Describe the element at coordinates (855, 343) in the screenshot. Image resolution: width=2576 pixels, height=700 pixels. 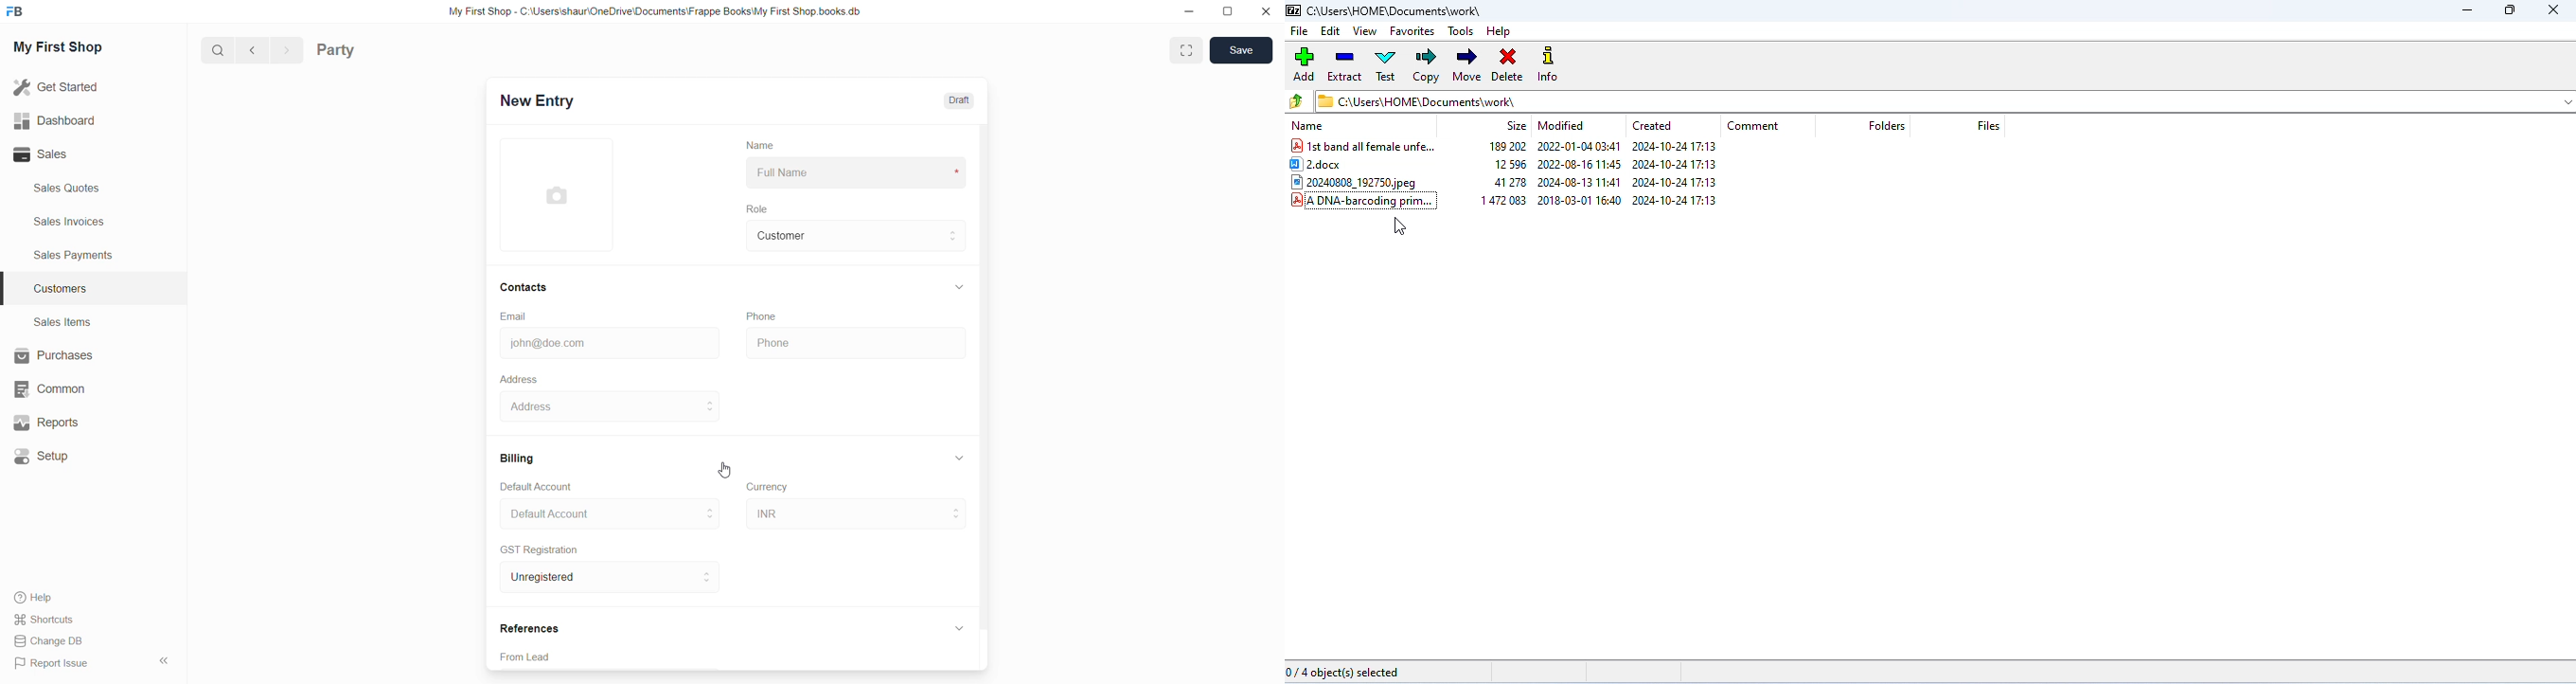
I see `Phone` at that location.